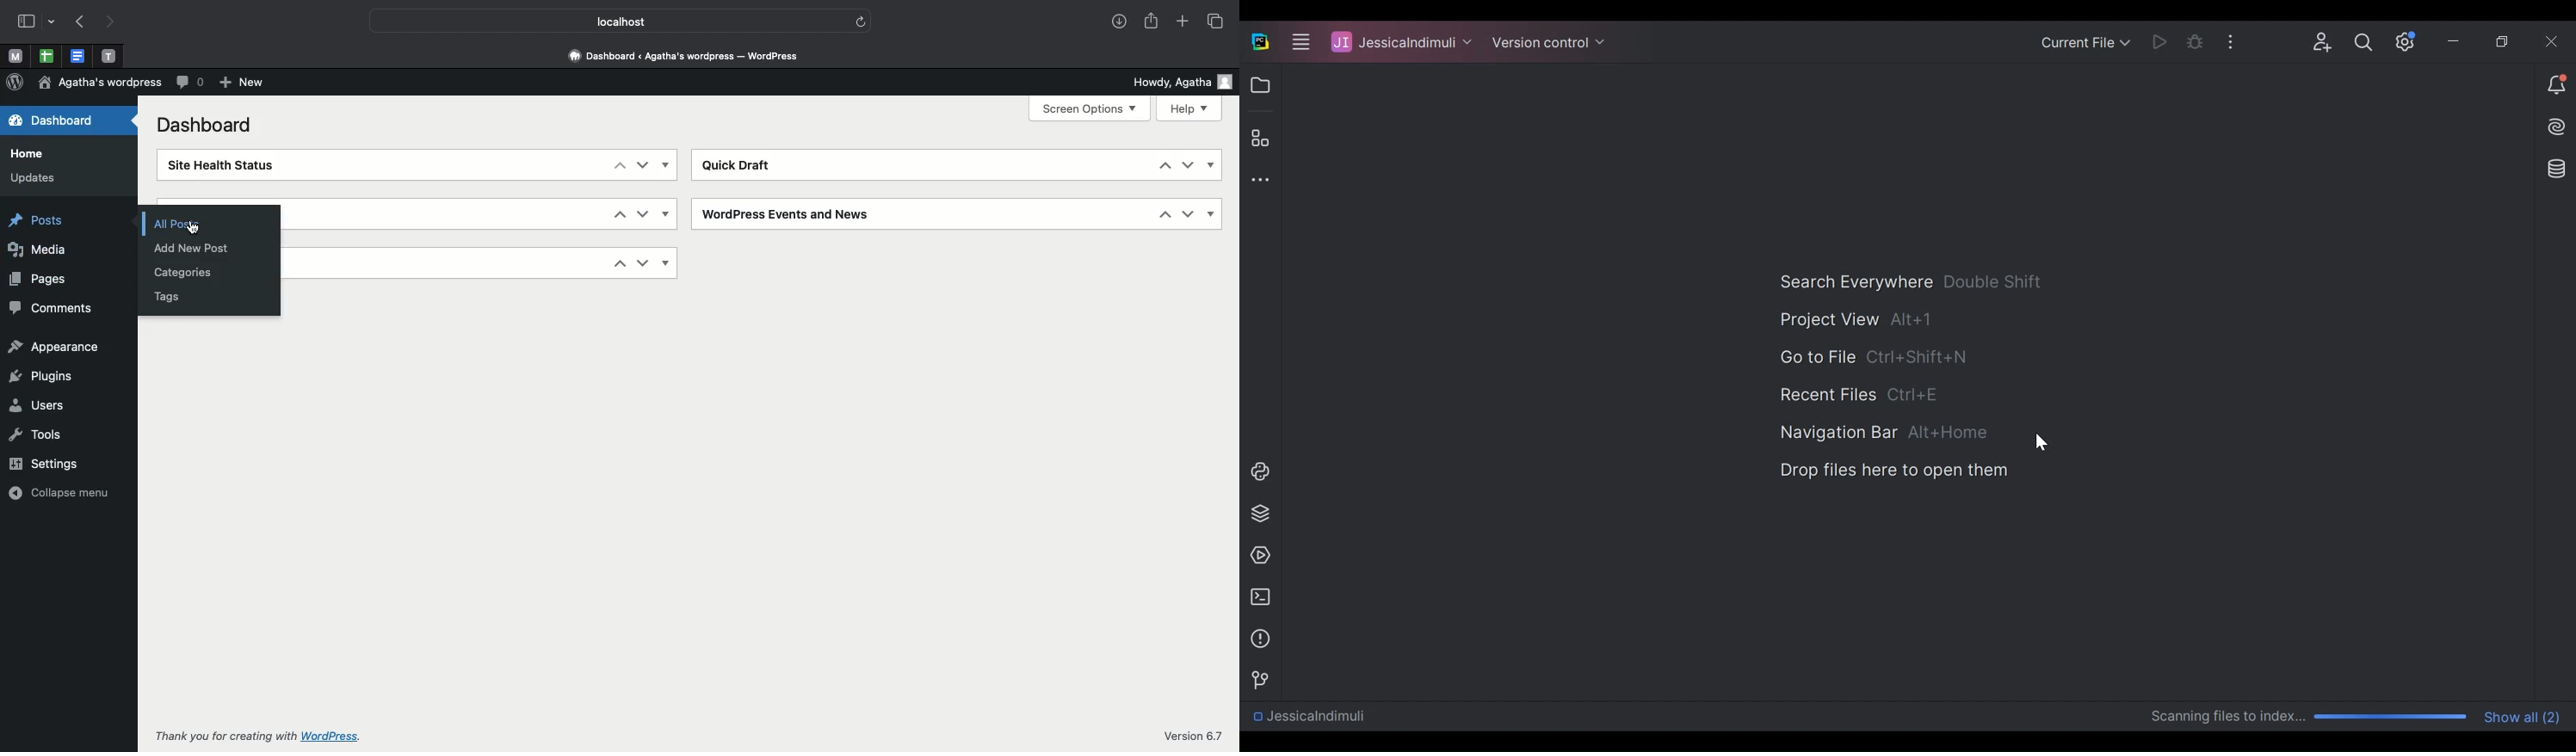  I want to click on pinned tabs, so click(112, 57).